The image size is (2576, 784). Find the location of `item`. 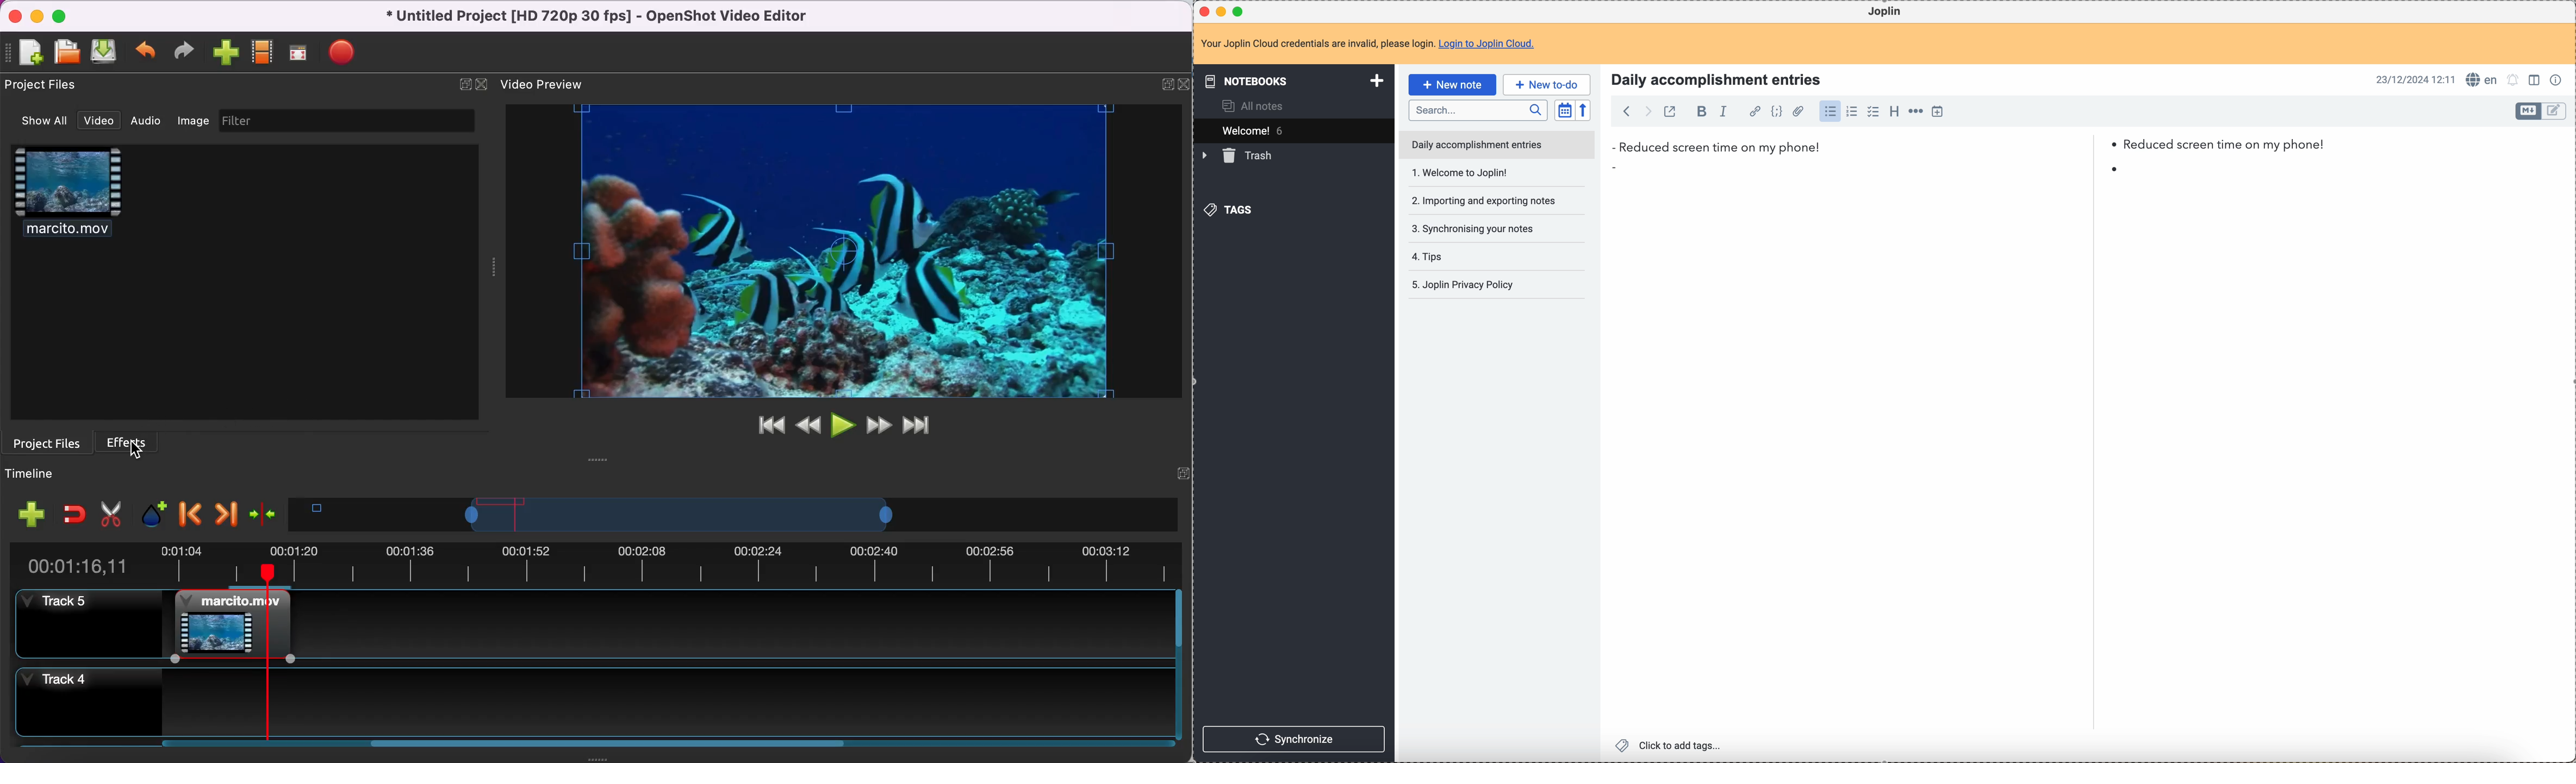

item is located at coordinates (1868, 170).